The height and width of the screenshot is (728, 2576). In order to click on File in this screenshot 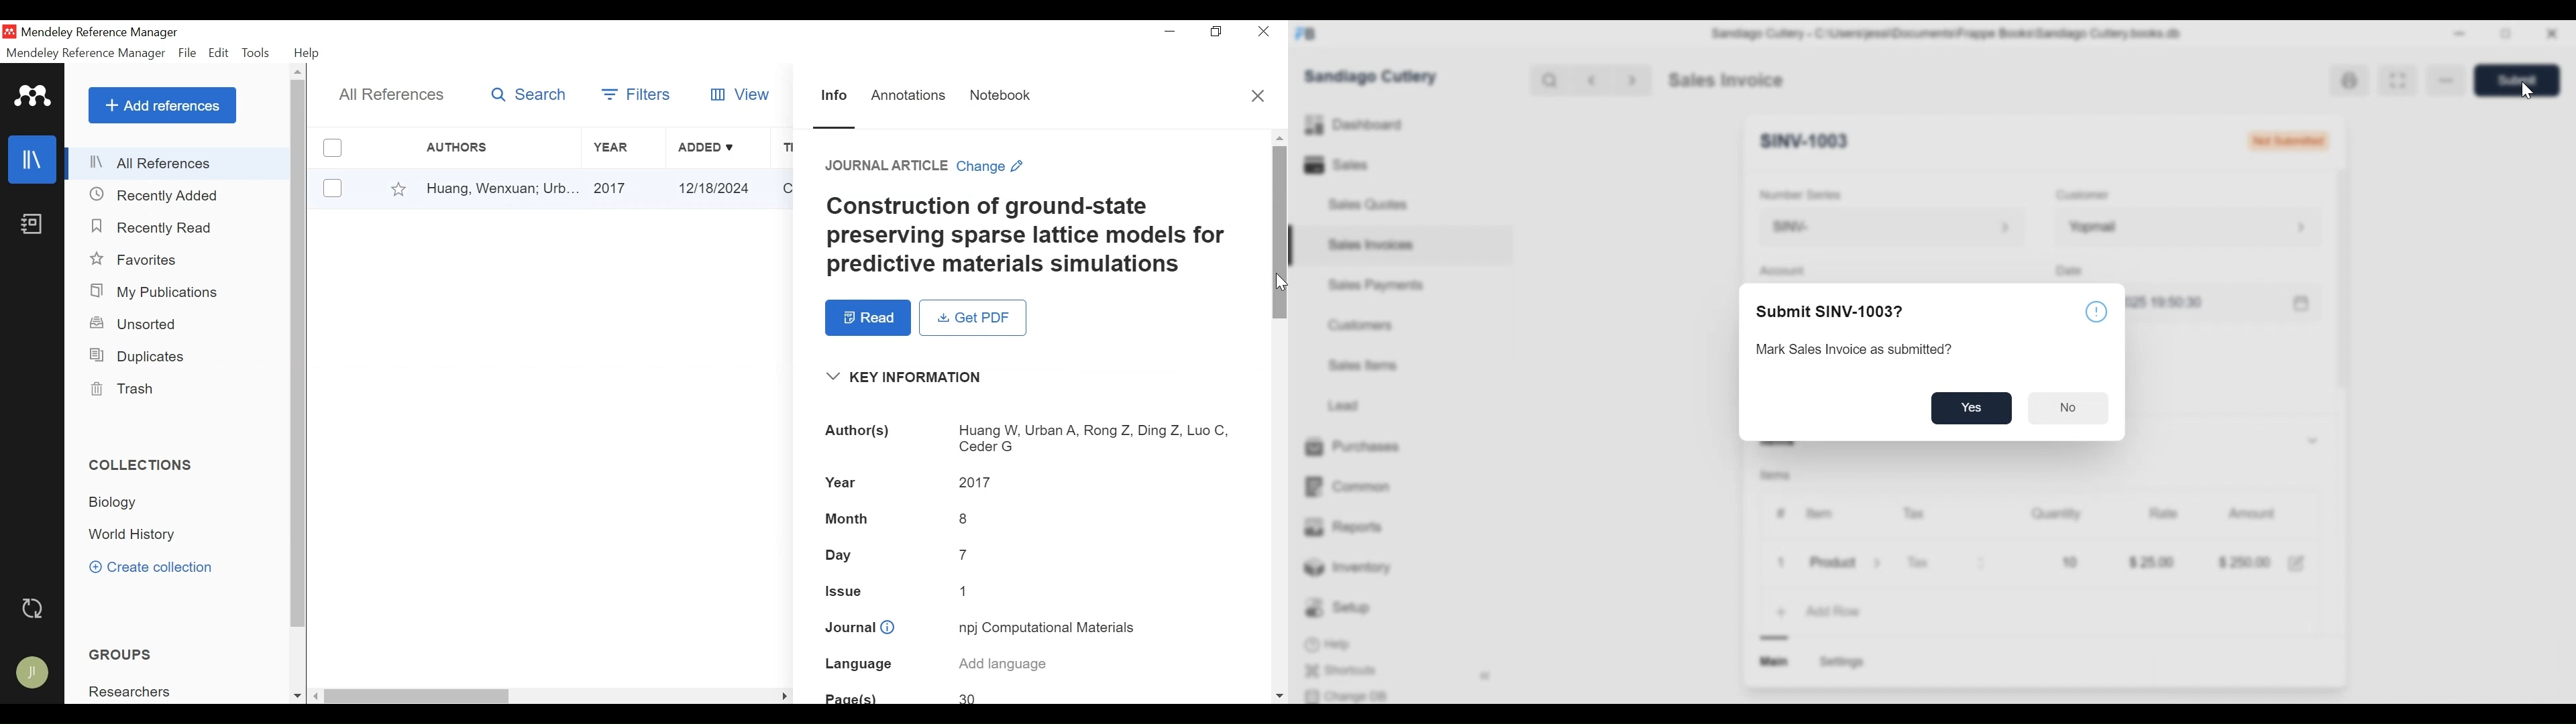, I will do `click(188, 53)`.